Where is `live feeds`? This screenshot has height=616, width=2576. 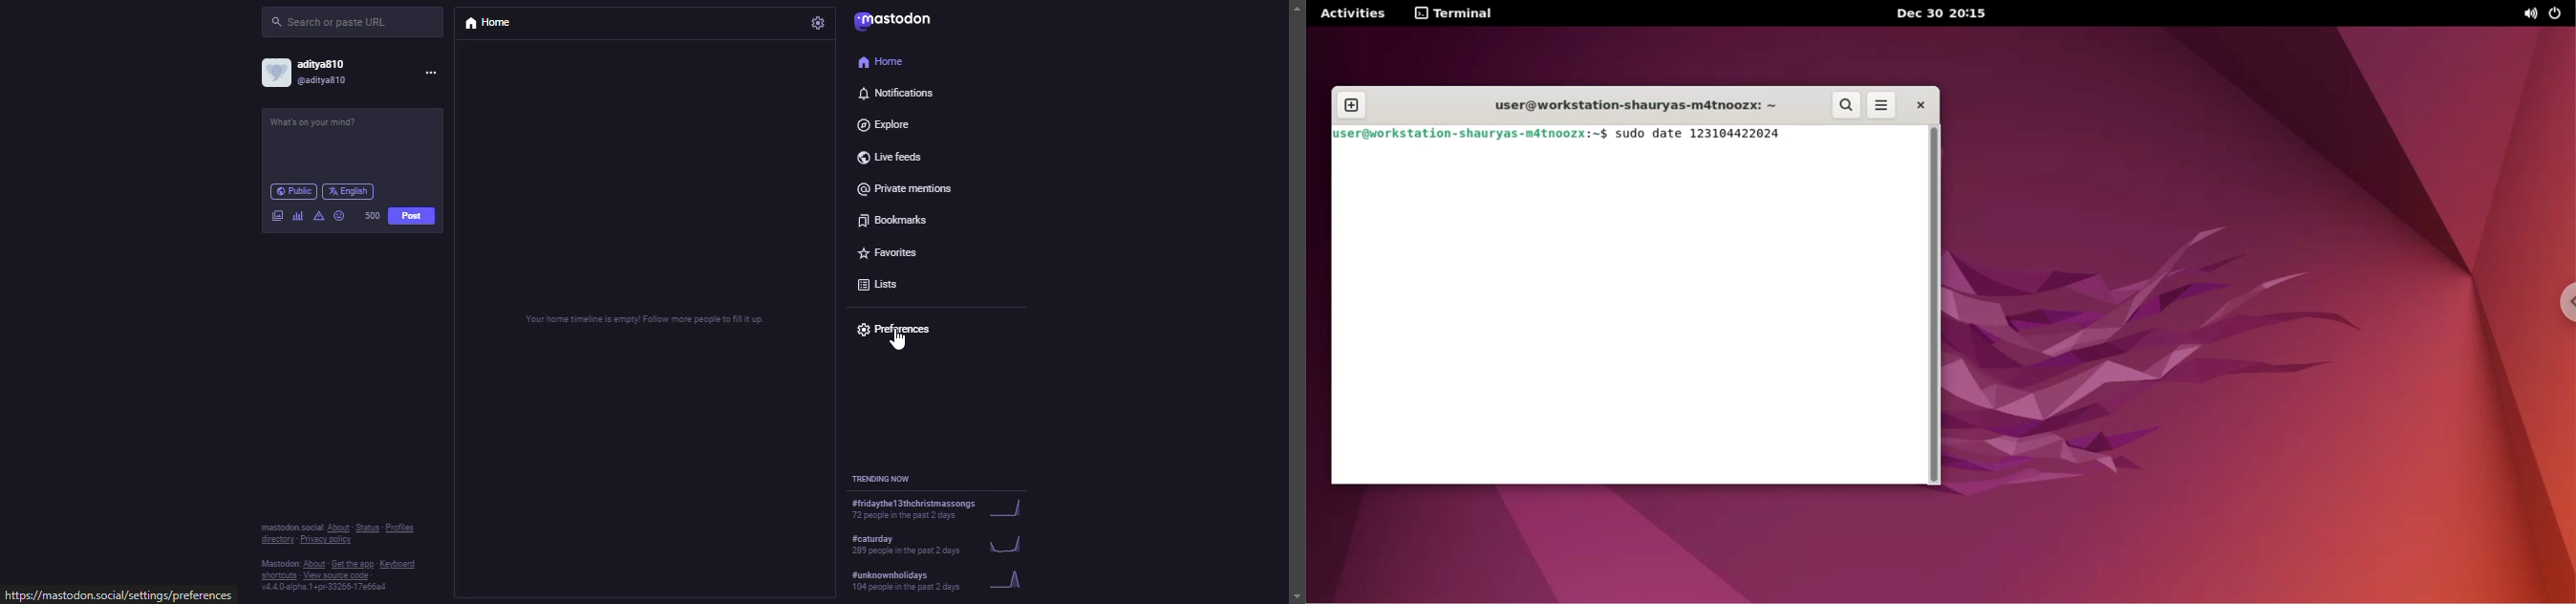
live feeds is located at coordinates (885, 155).